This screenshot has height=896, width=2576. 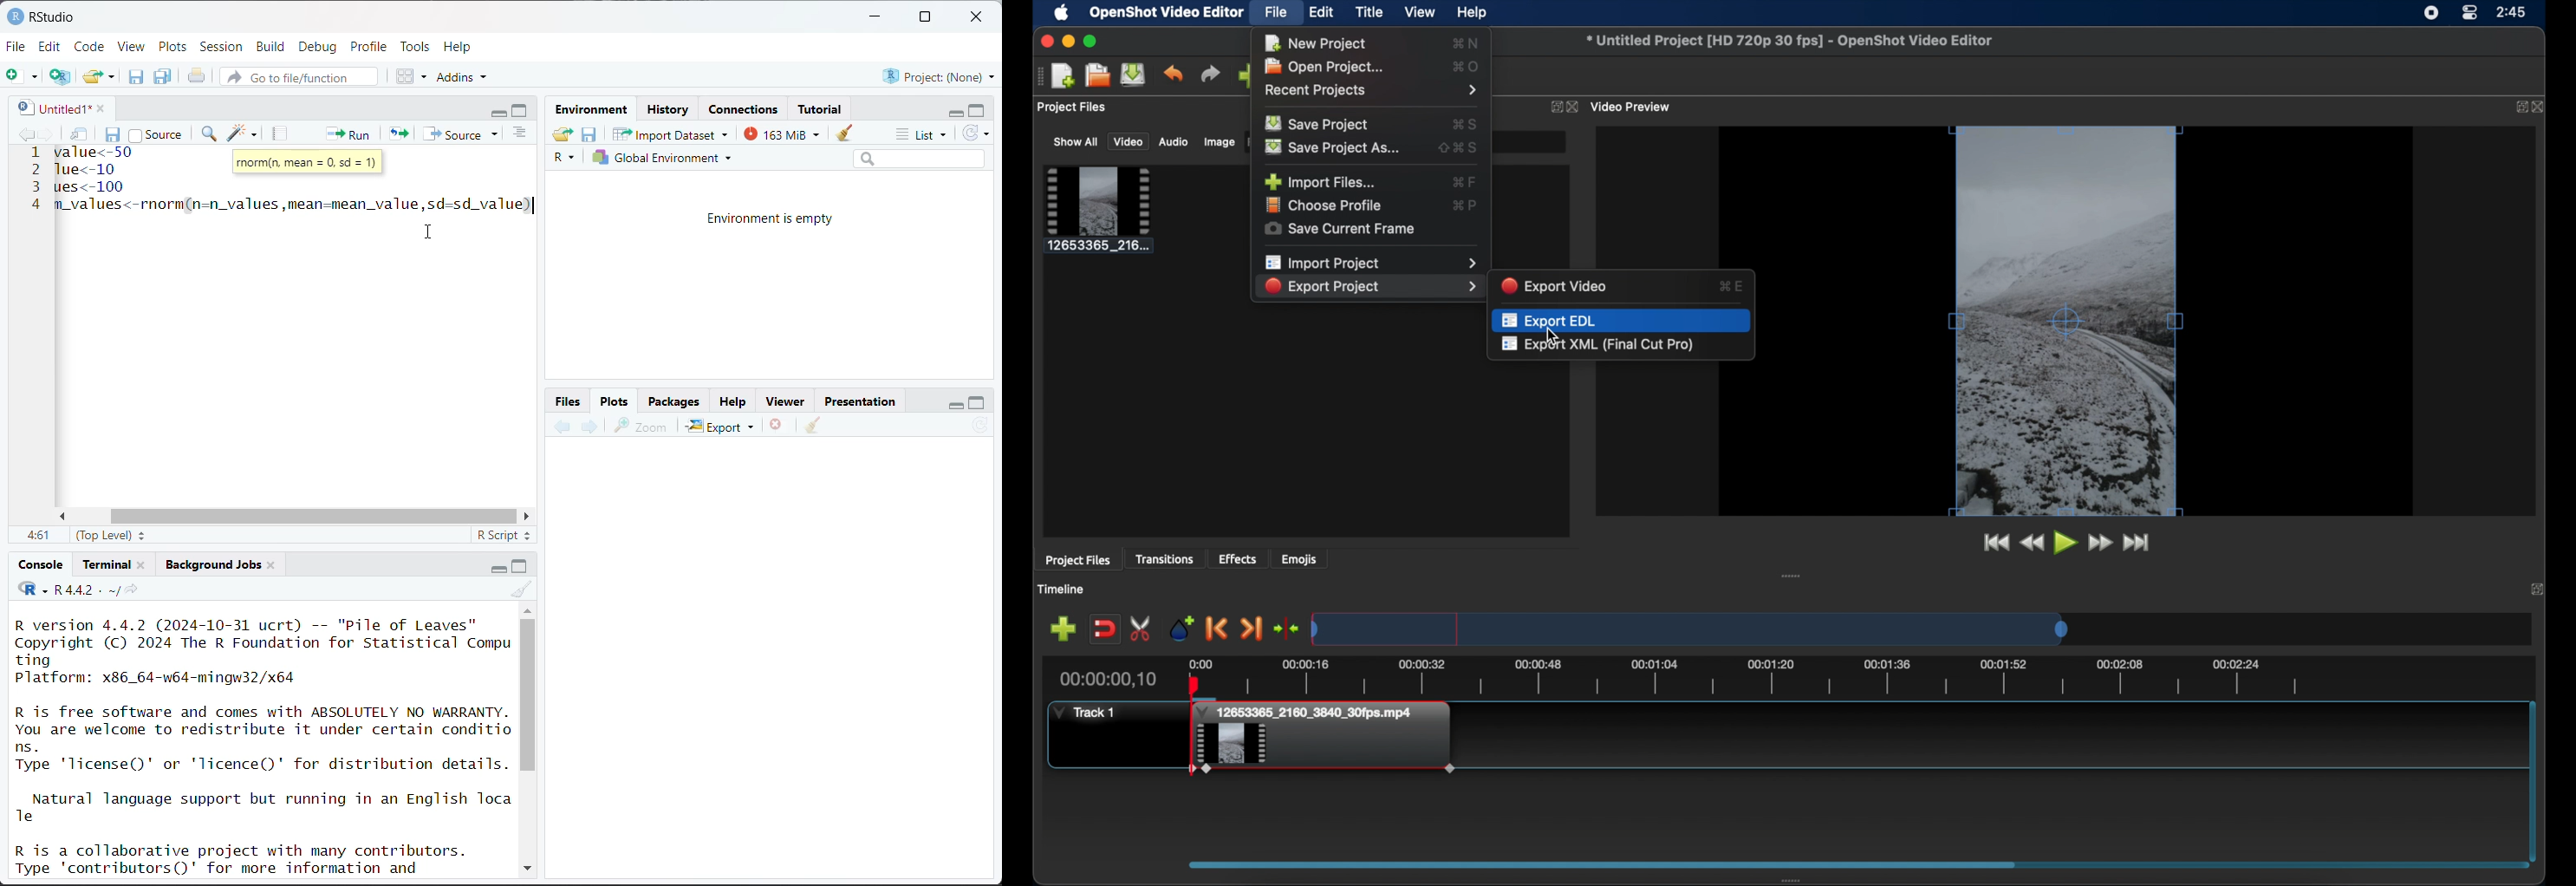 I want to click on run, so click(x=346, y=133).